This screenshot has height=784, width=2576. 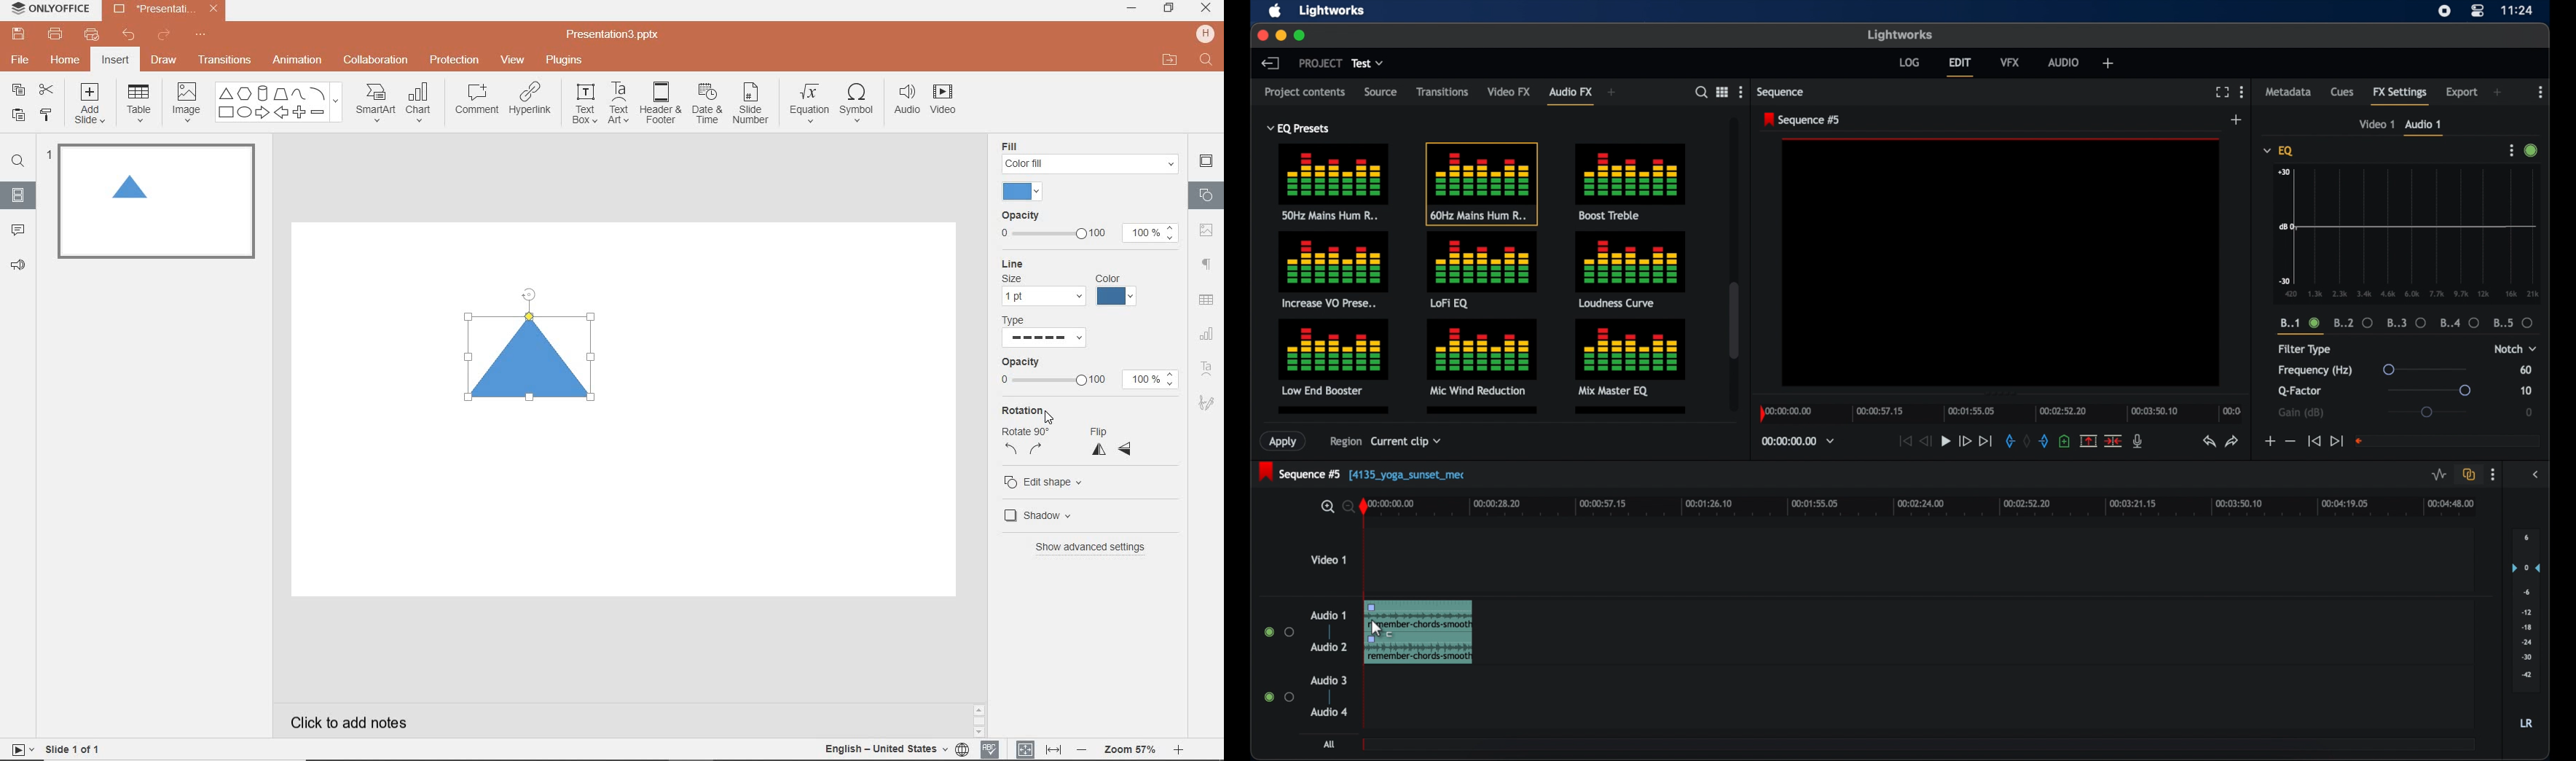 What do you see at coordinates (2461, 92) in the screenshot?
I see `export` at bounding box center [2461, 92].